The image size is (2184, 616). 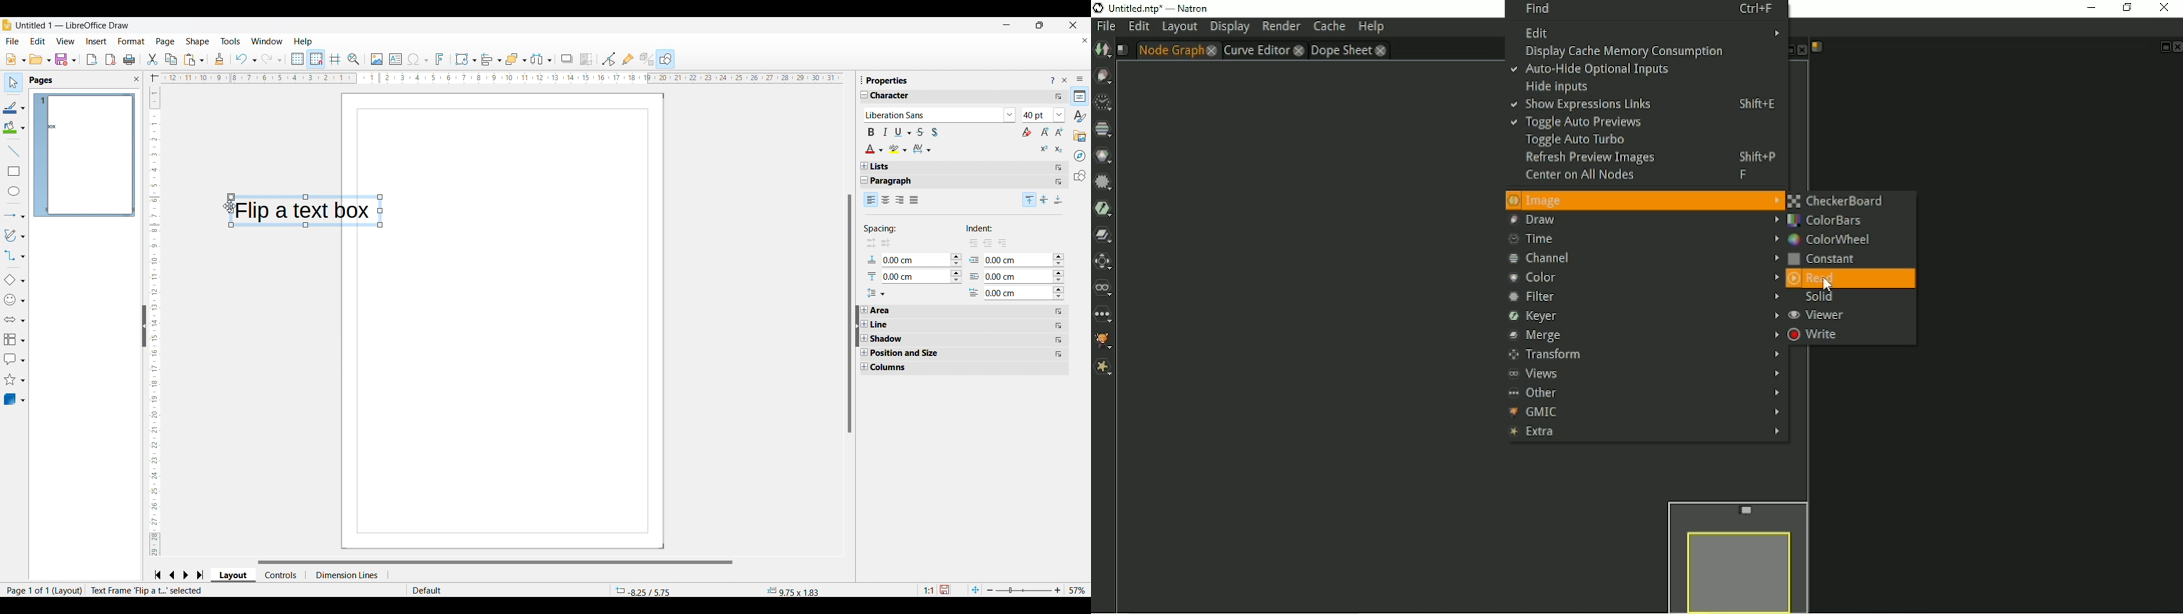 I want to click on More options for respective sub-title, so click(x=1060, y=175).